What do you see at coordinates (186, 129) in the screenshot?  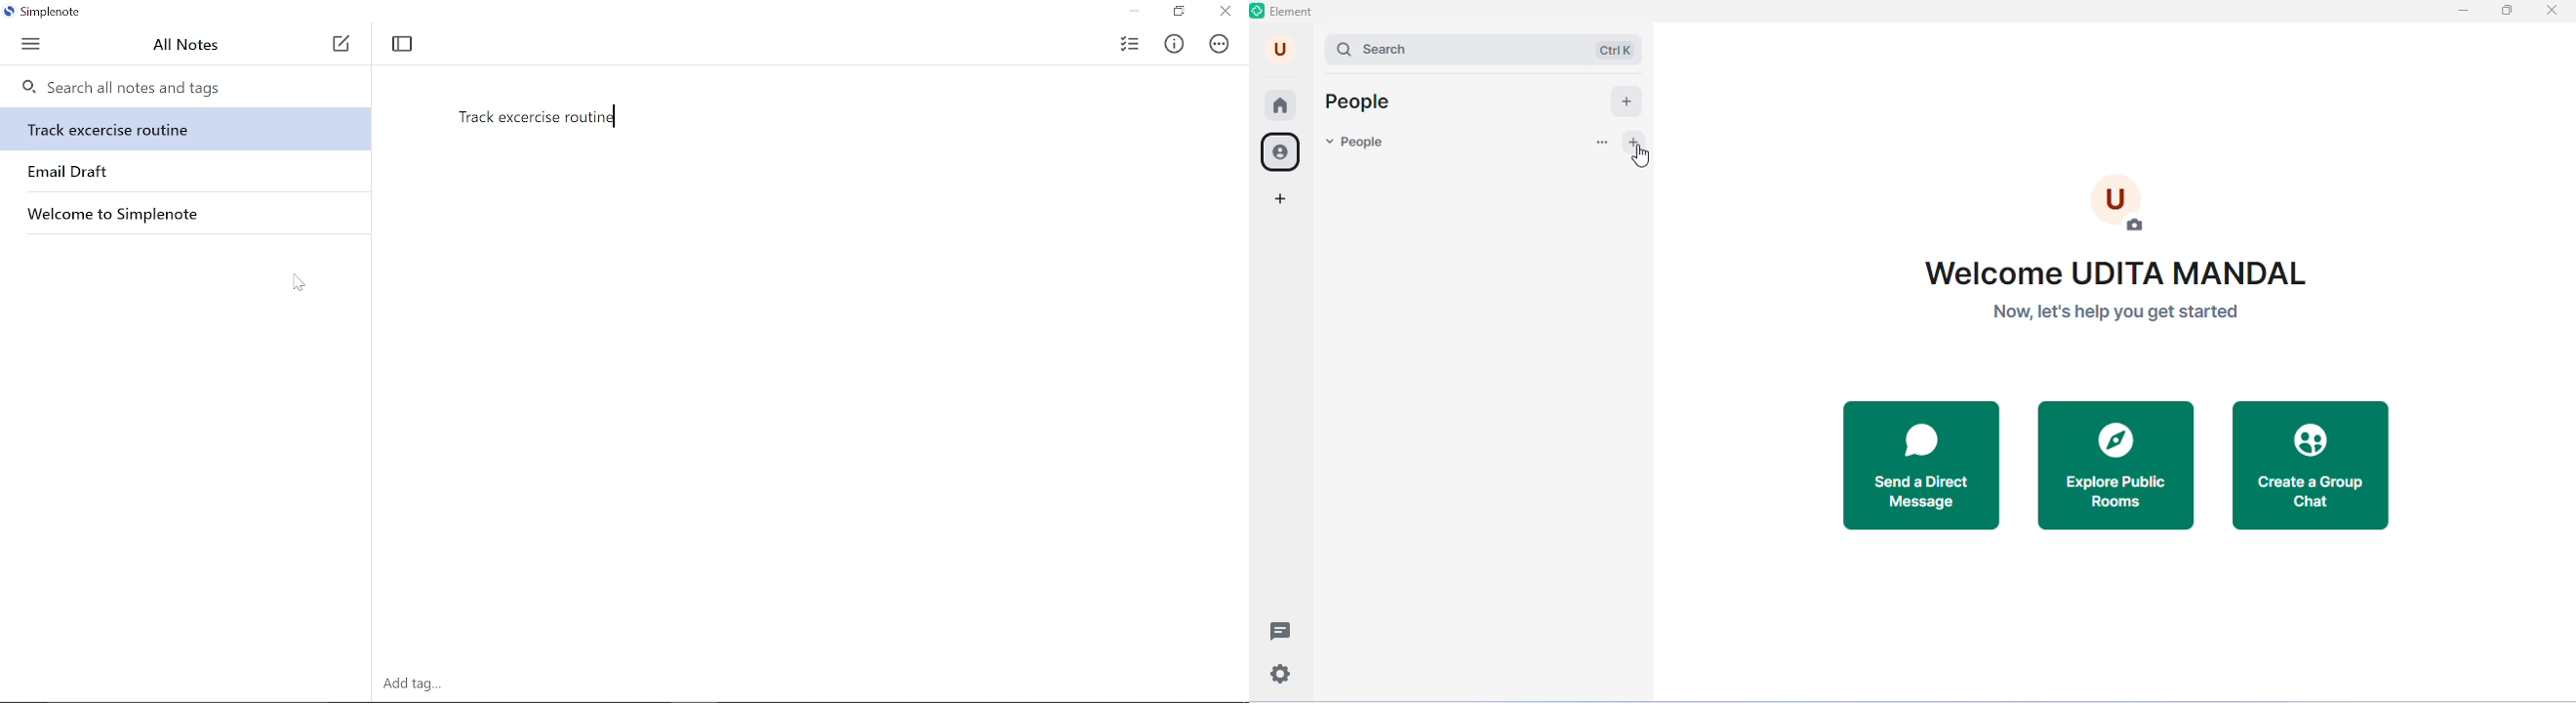 I see `Track excercise routine` at bounding box center [186, 129].